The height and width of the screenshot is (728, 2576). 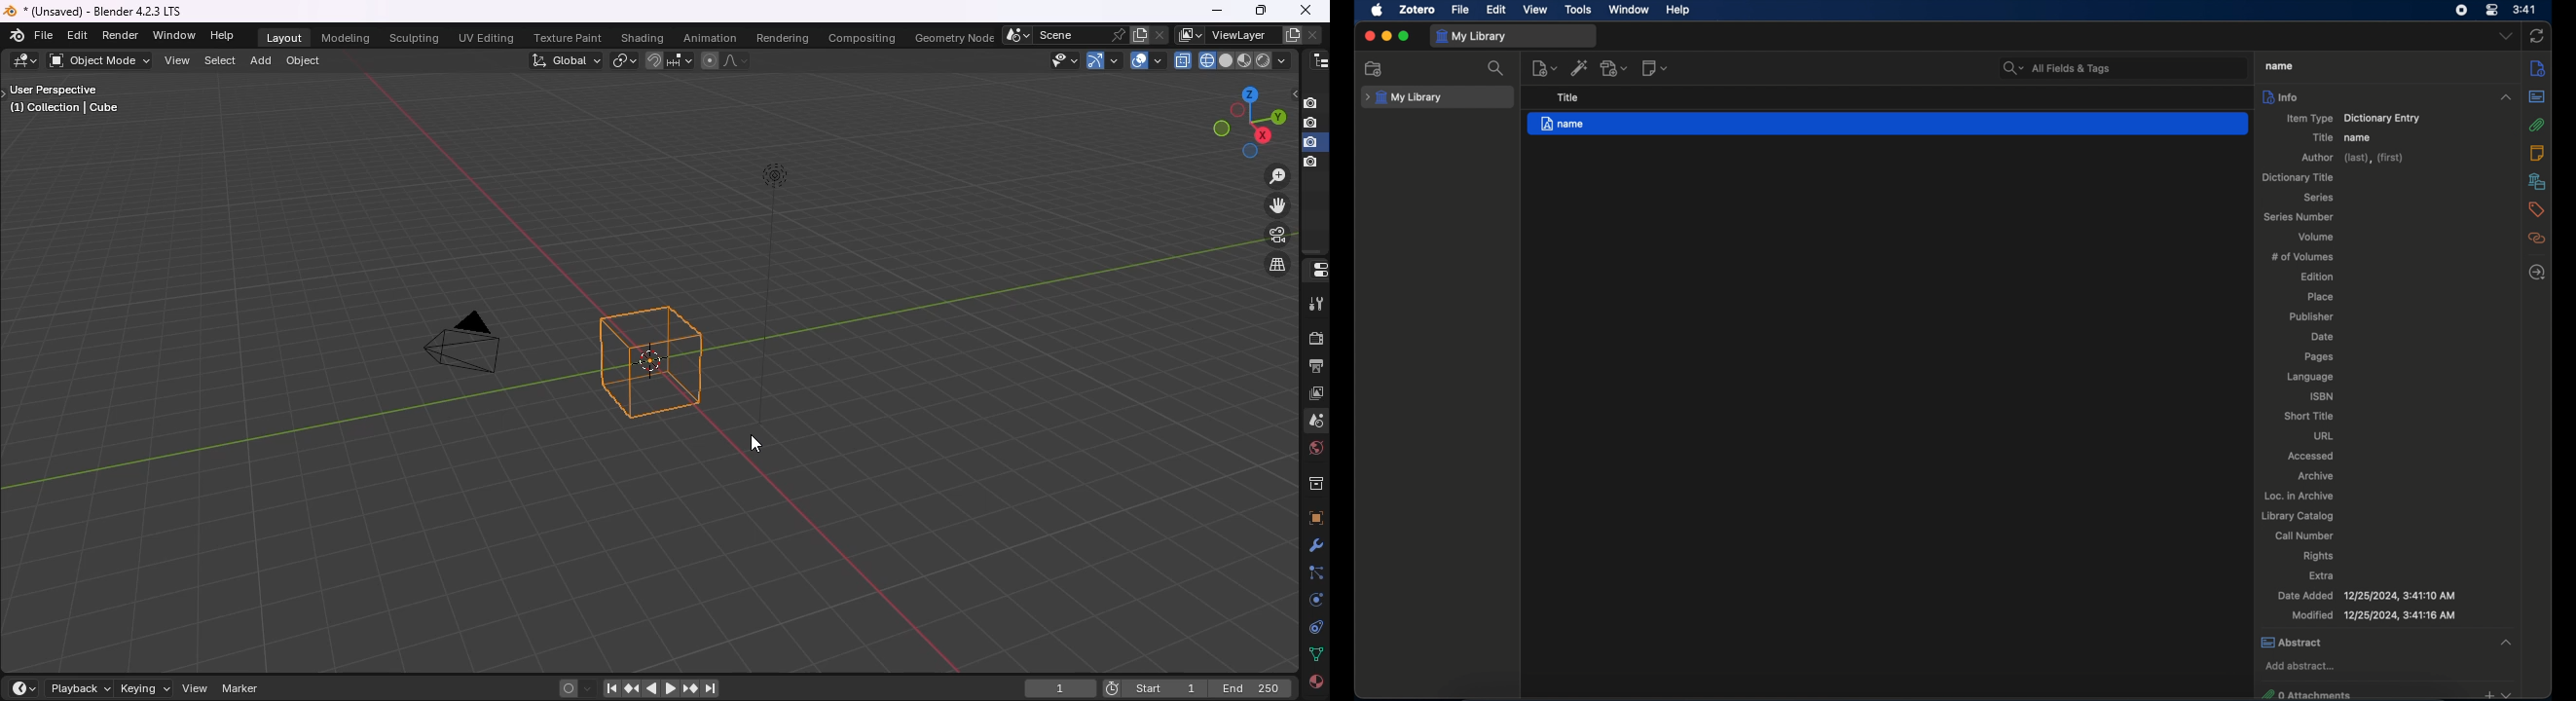 What do you see at coordinates (306, 60) in the screenshot?
I see `object` at bounding box center [306, 60].